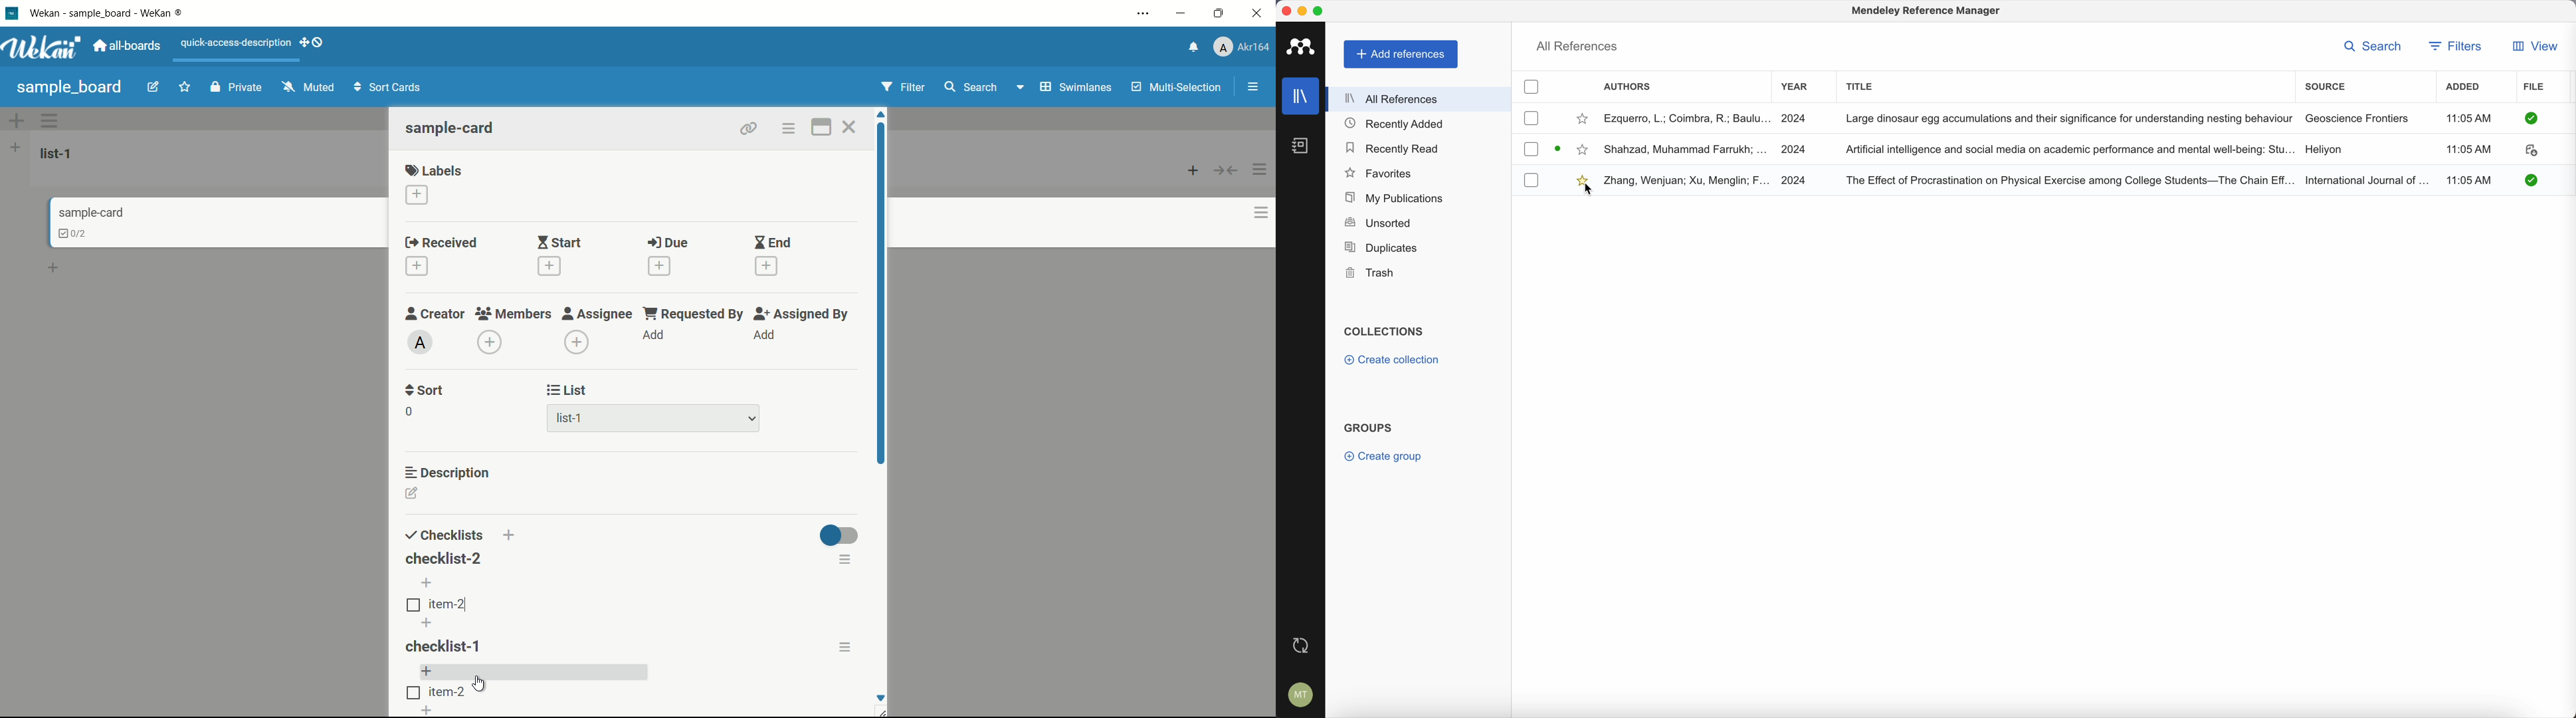 This screenshot has width=2576, height=728. Describe the element at coordinates (434, 170) in the screenshot. I see `labels` at that location.